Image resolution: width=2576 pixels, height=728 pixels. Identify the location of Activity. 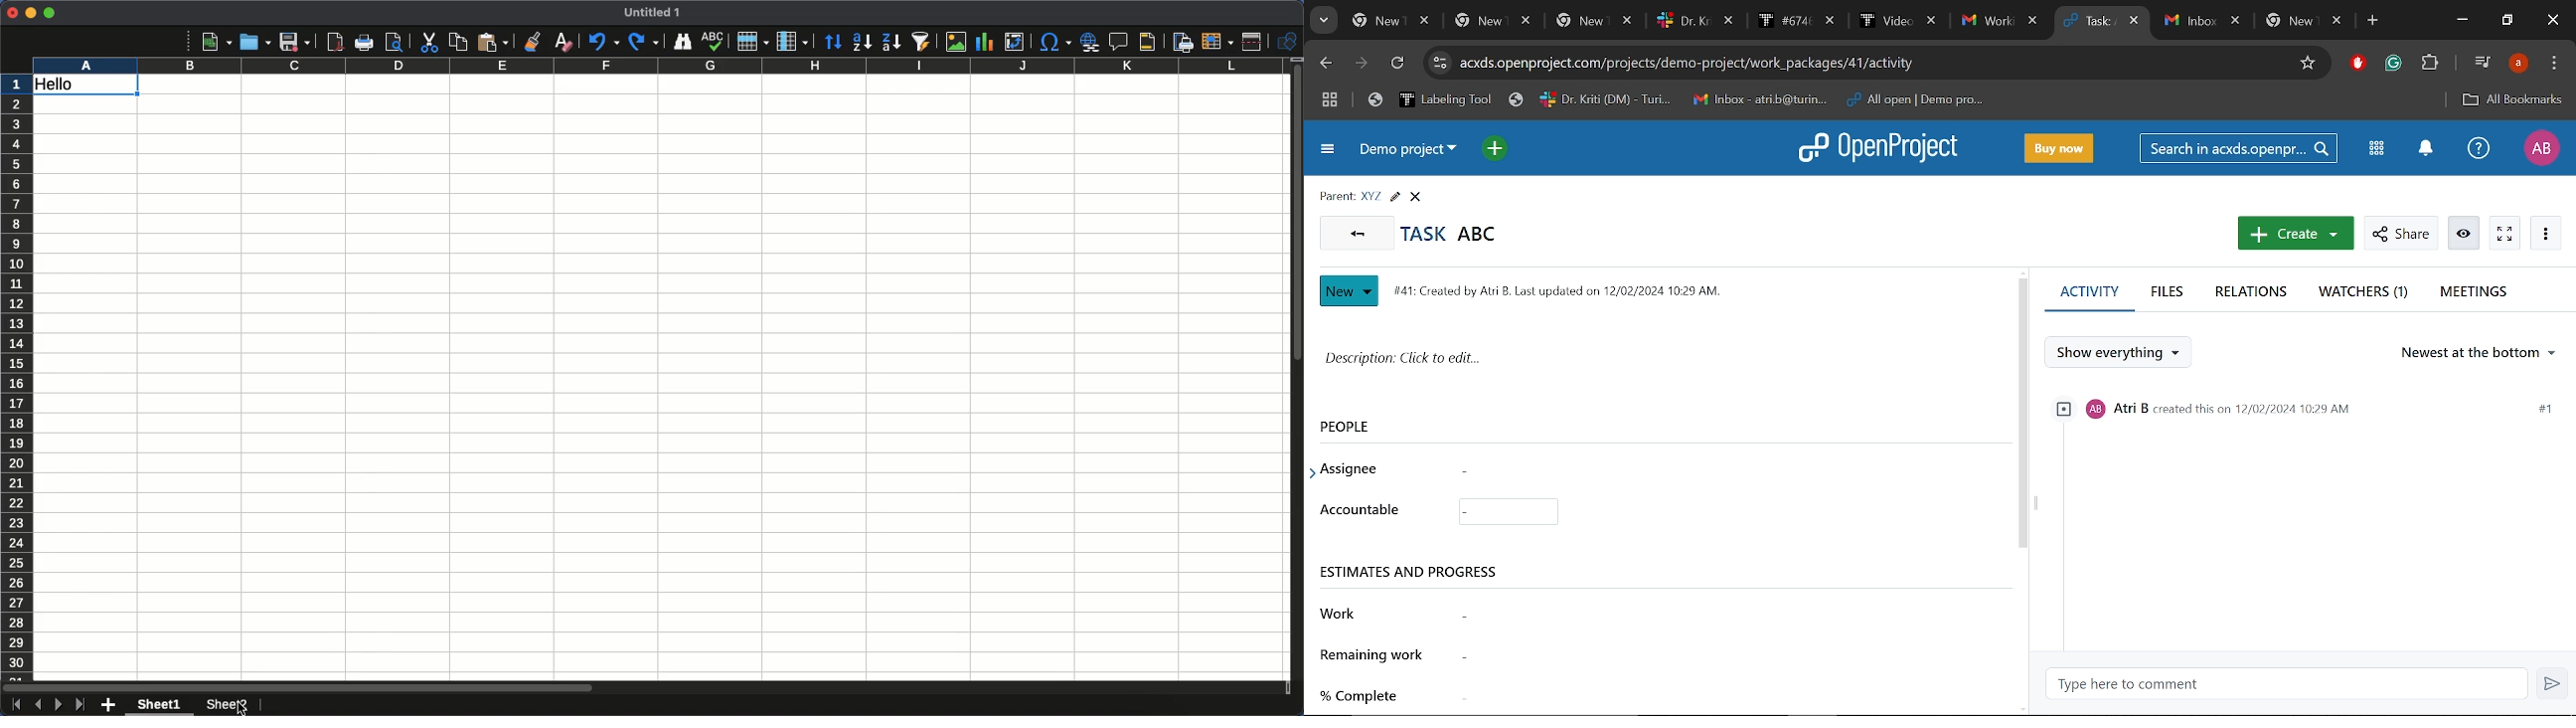
(2304, 517).